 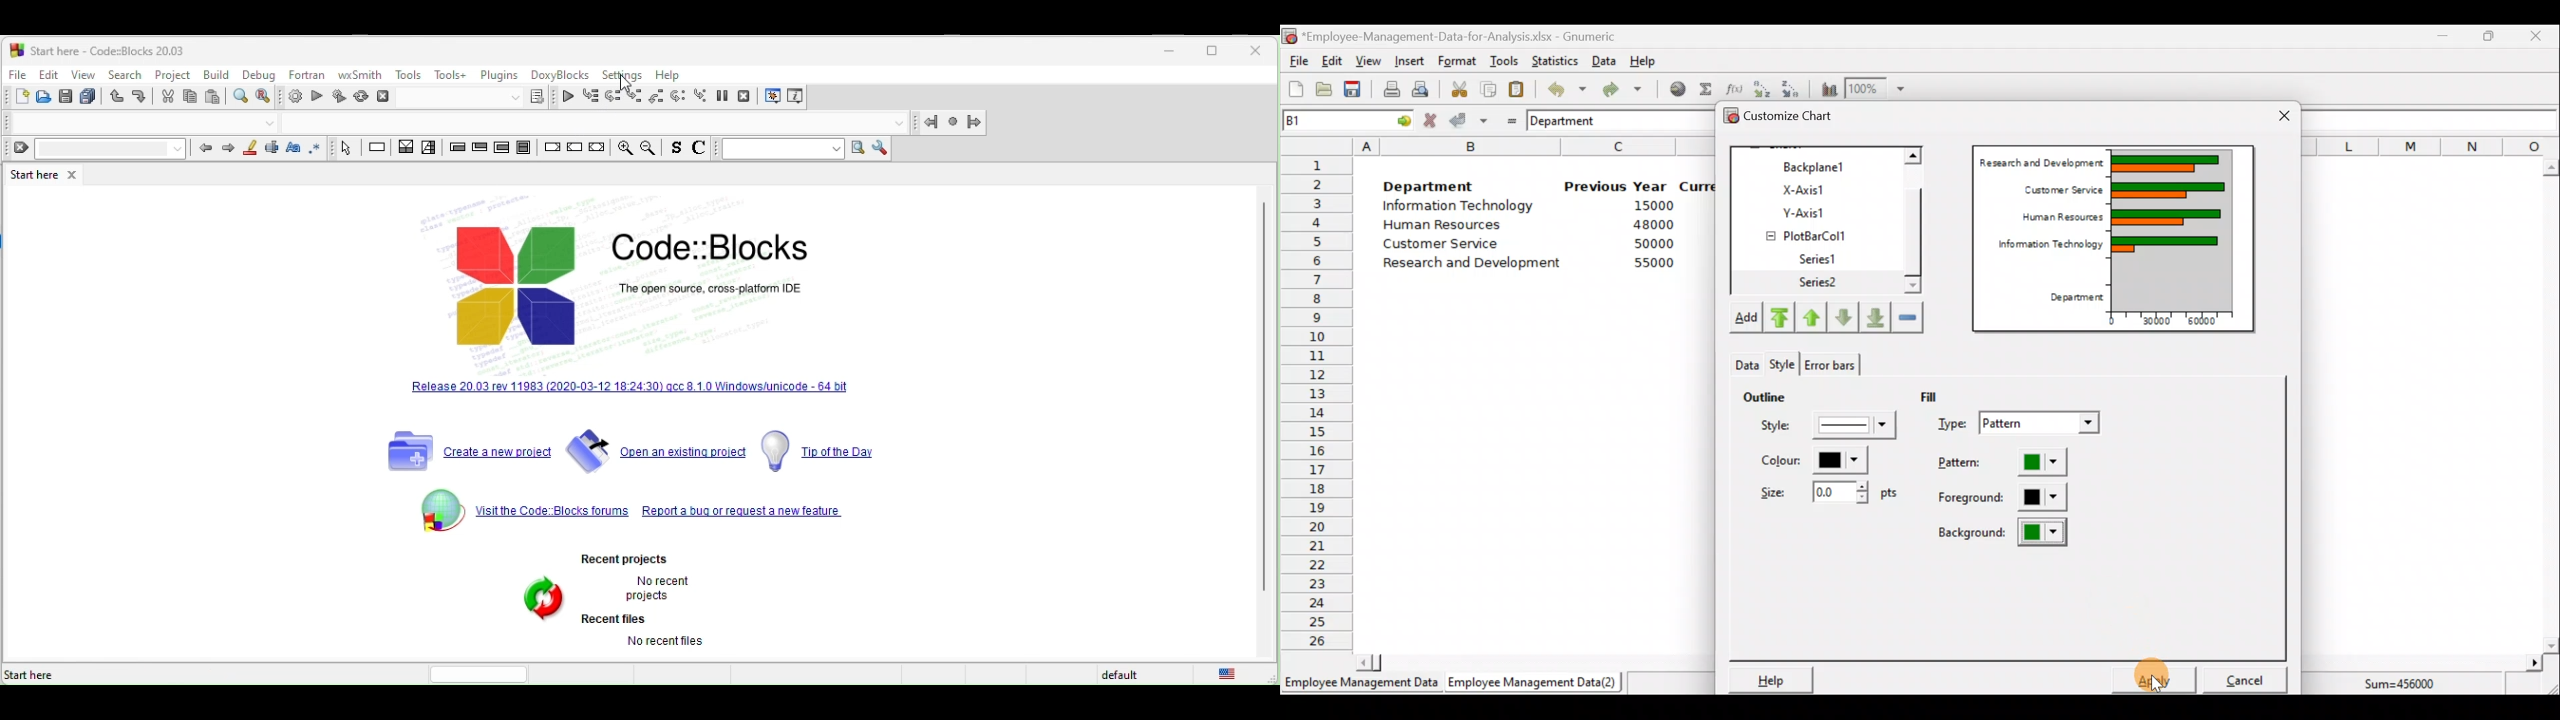 I want to click on Edit a function in the current cell, so click(x=1733, y=88).